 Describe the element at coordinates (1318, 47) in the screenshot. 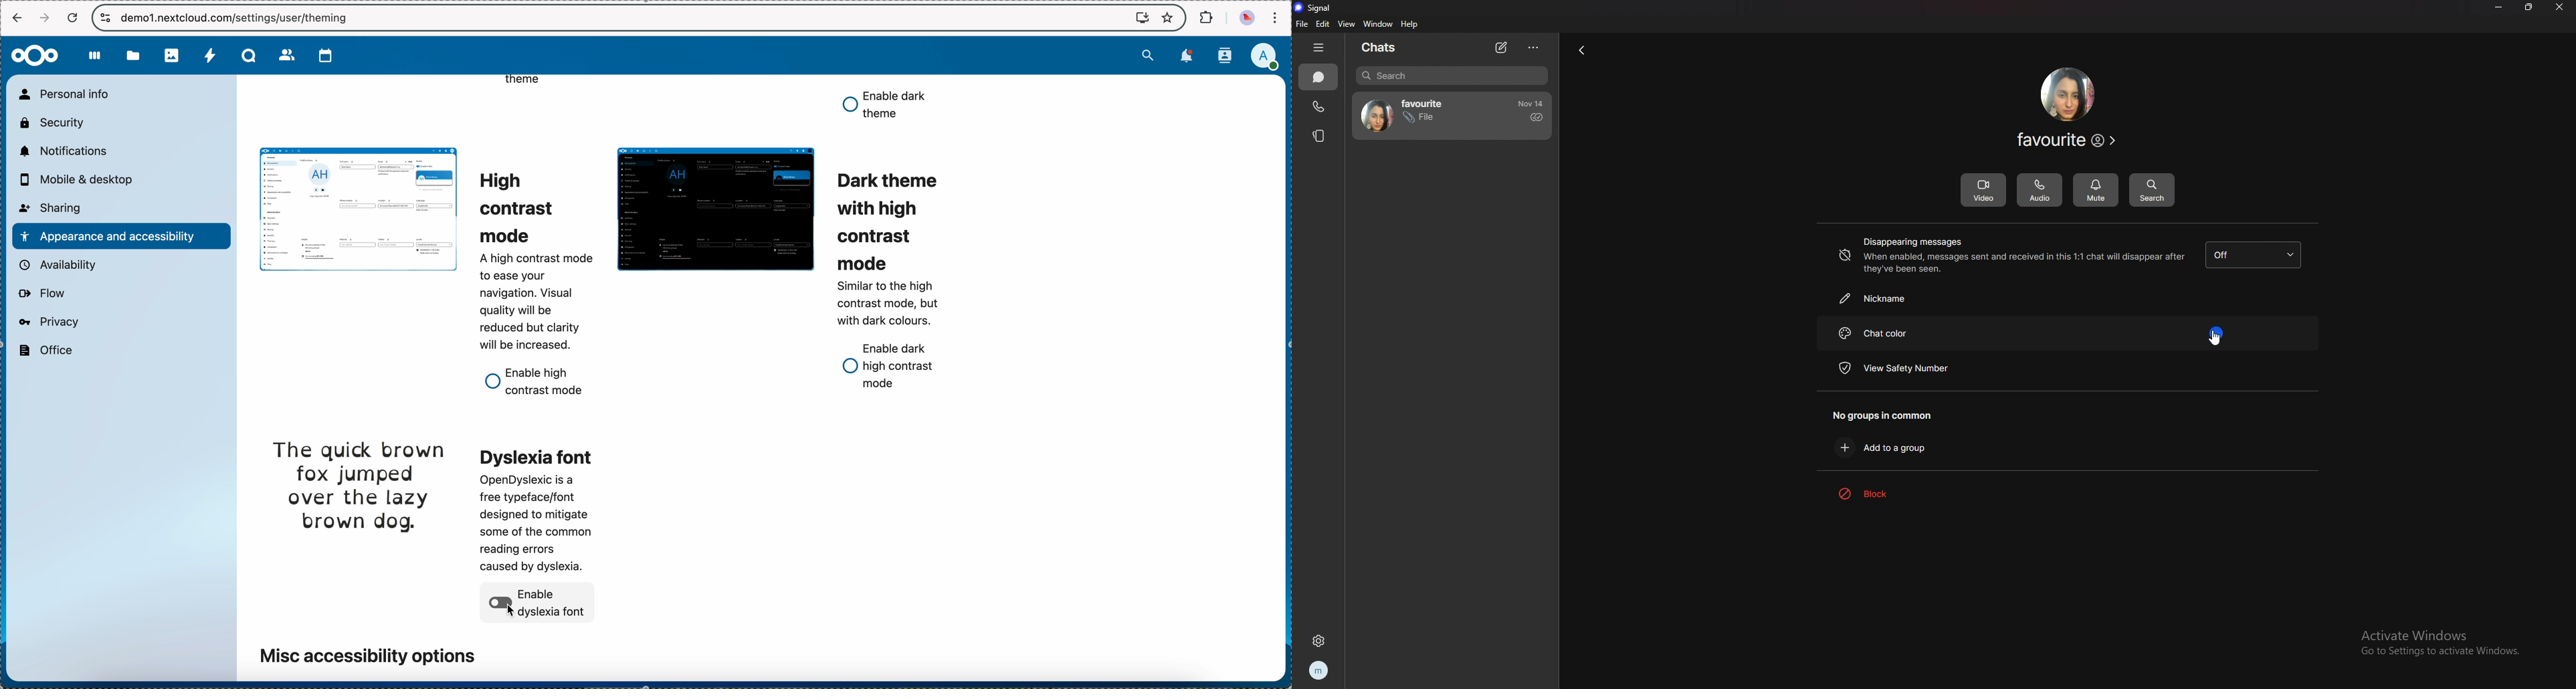

I see `hide tab` at that location.